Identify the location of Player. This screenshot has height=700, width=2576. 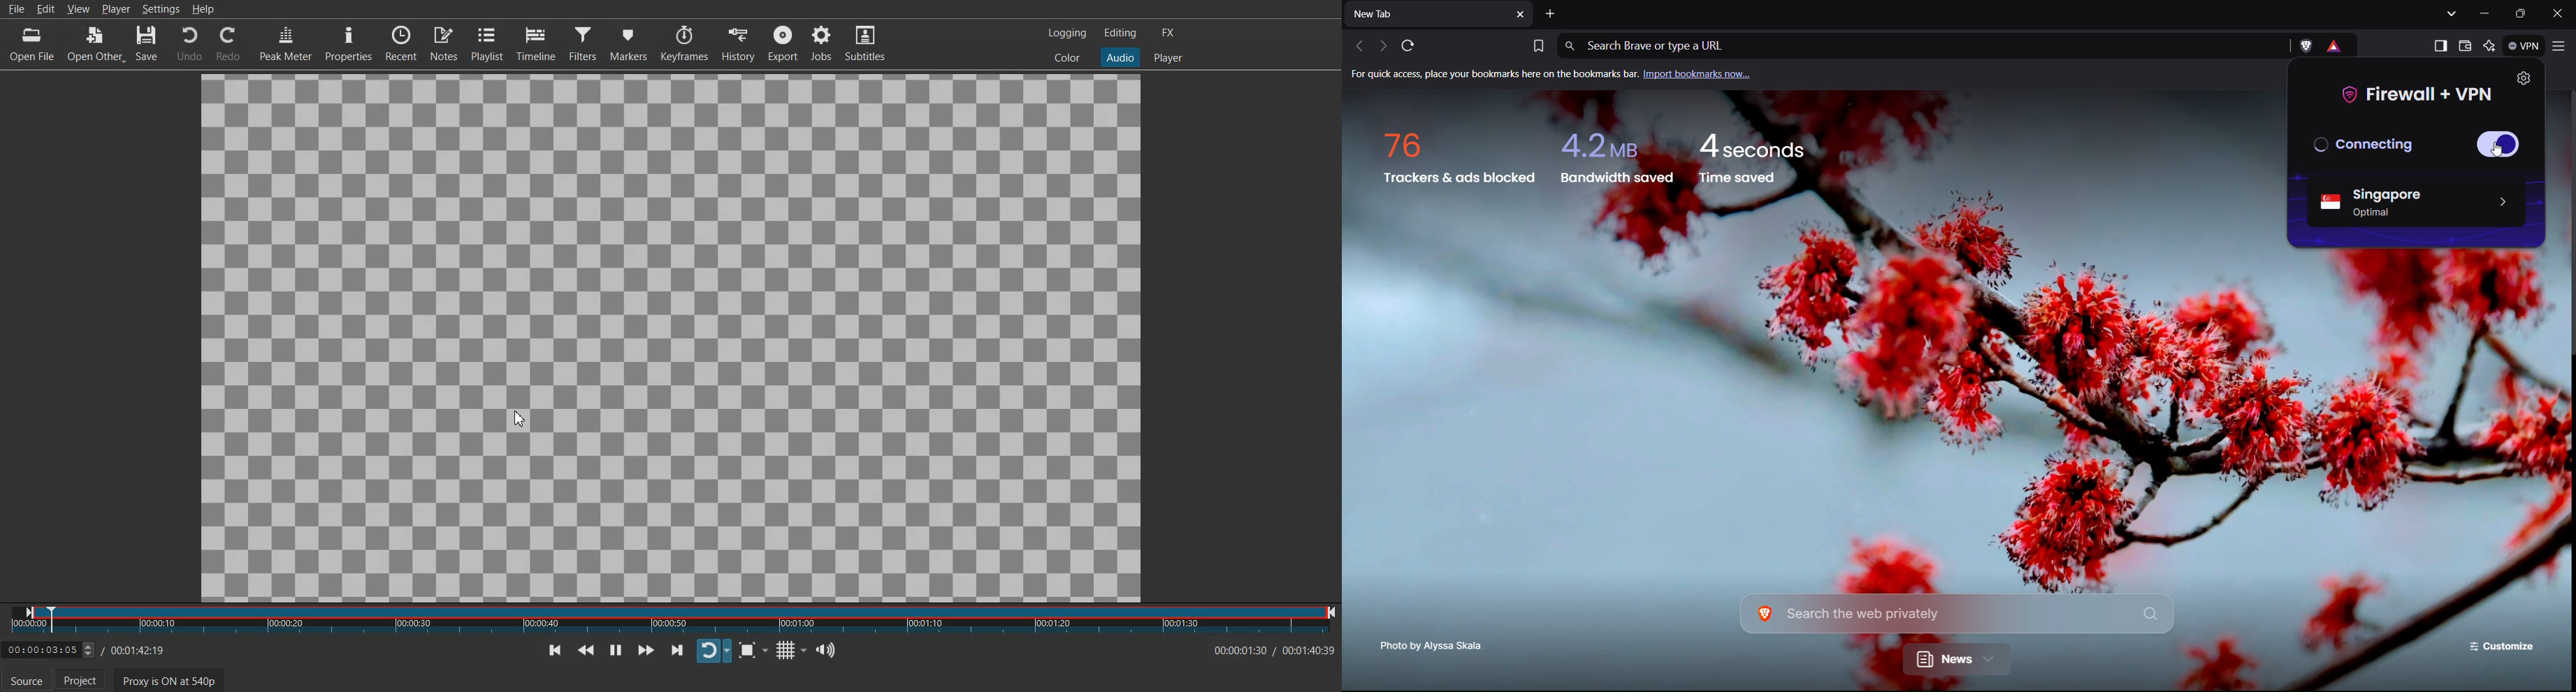
(115, 9).